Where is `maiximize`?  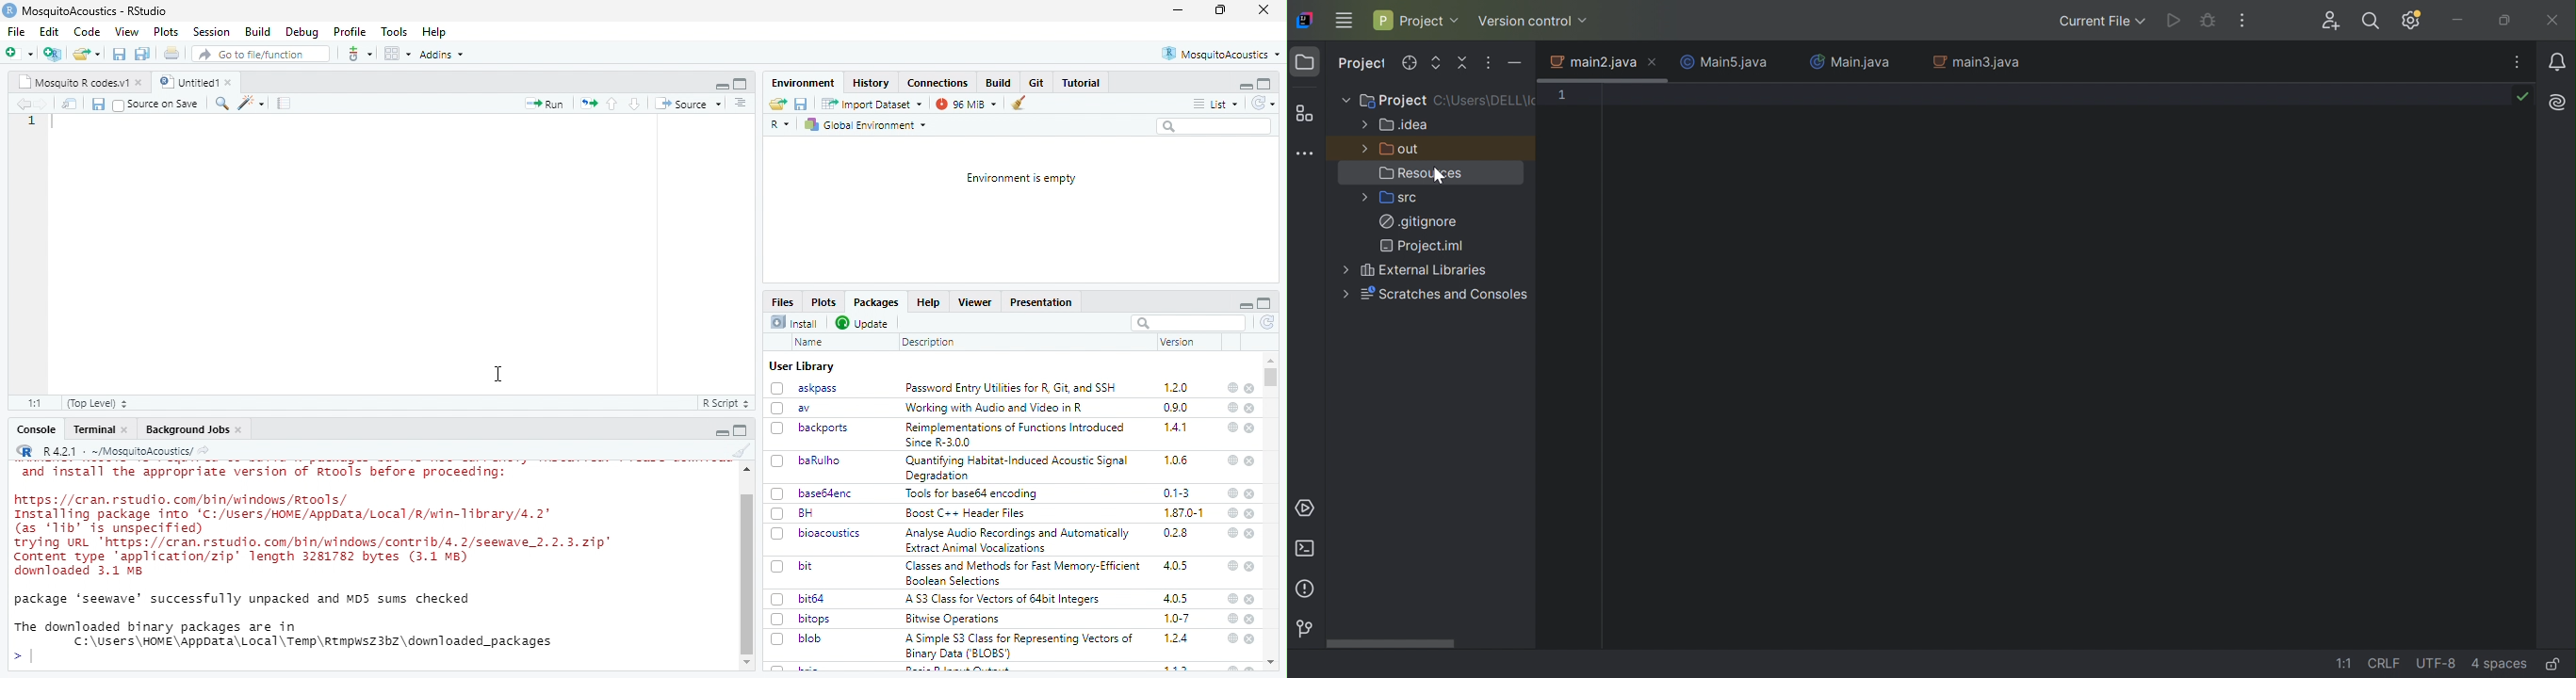
maiximize is located at coordinates (742, 430).